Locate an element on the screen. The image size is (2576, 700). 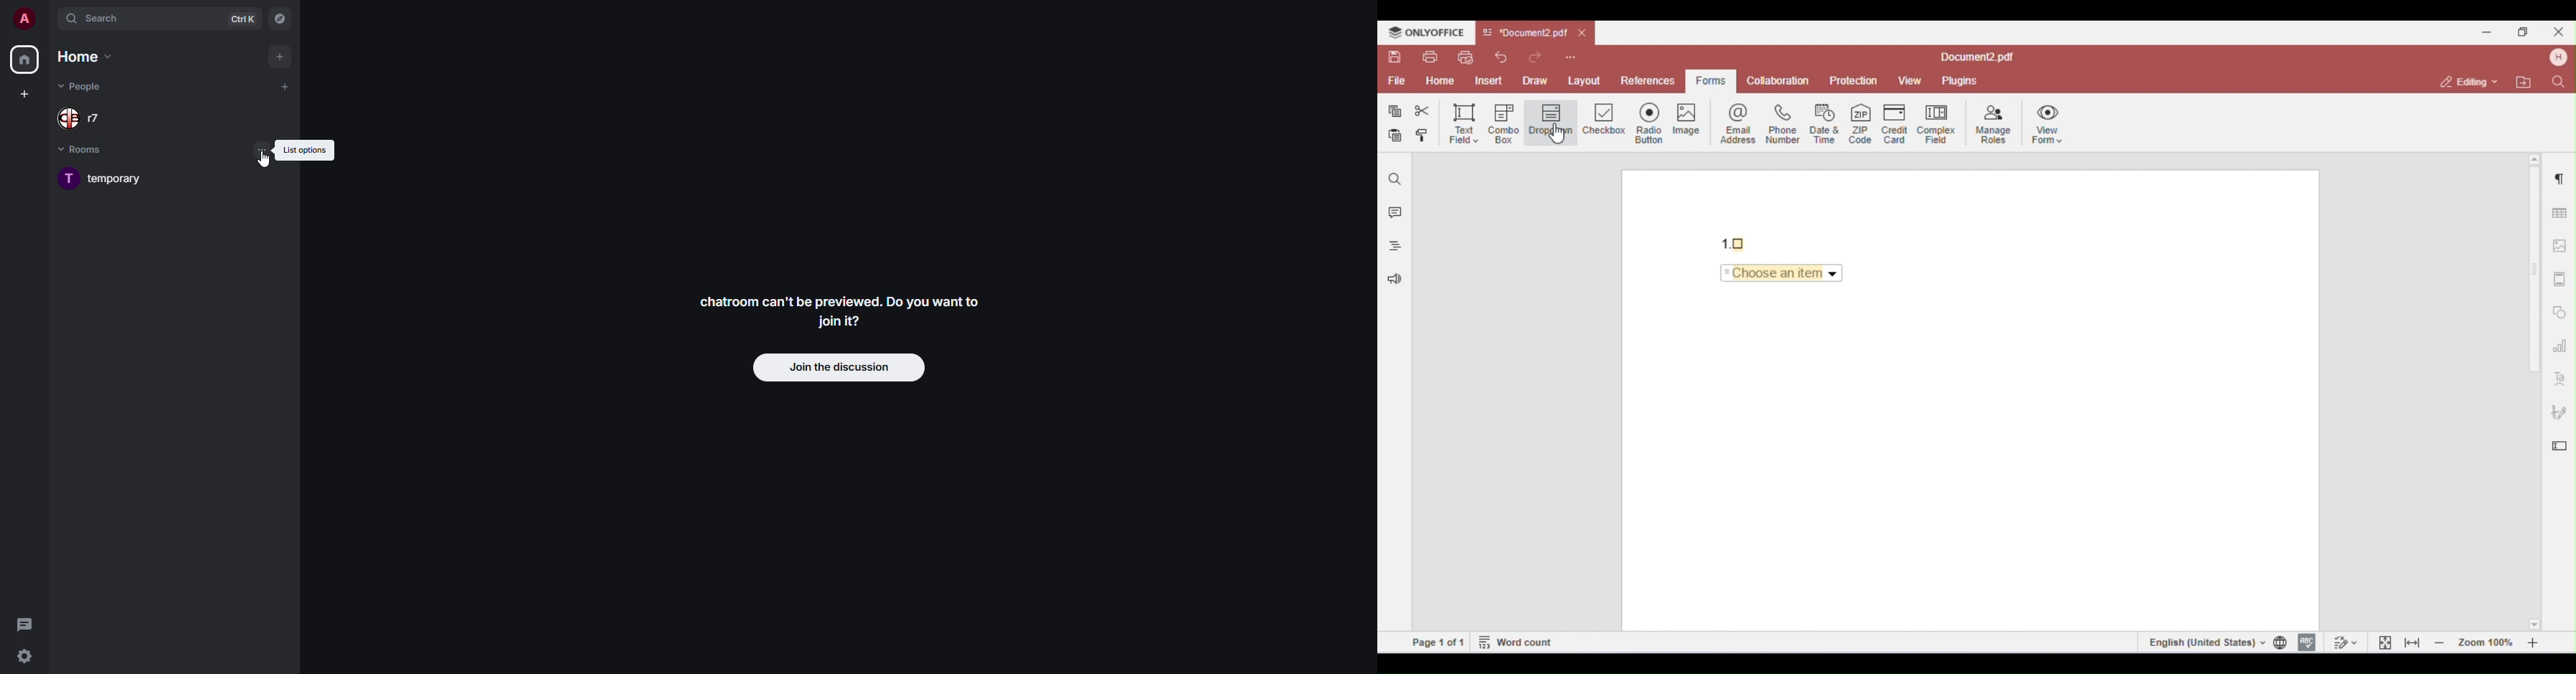
table settings is located at coordinates (2558, 211).